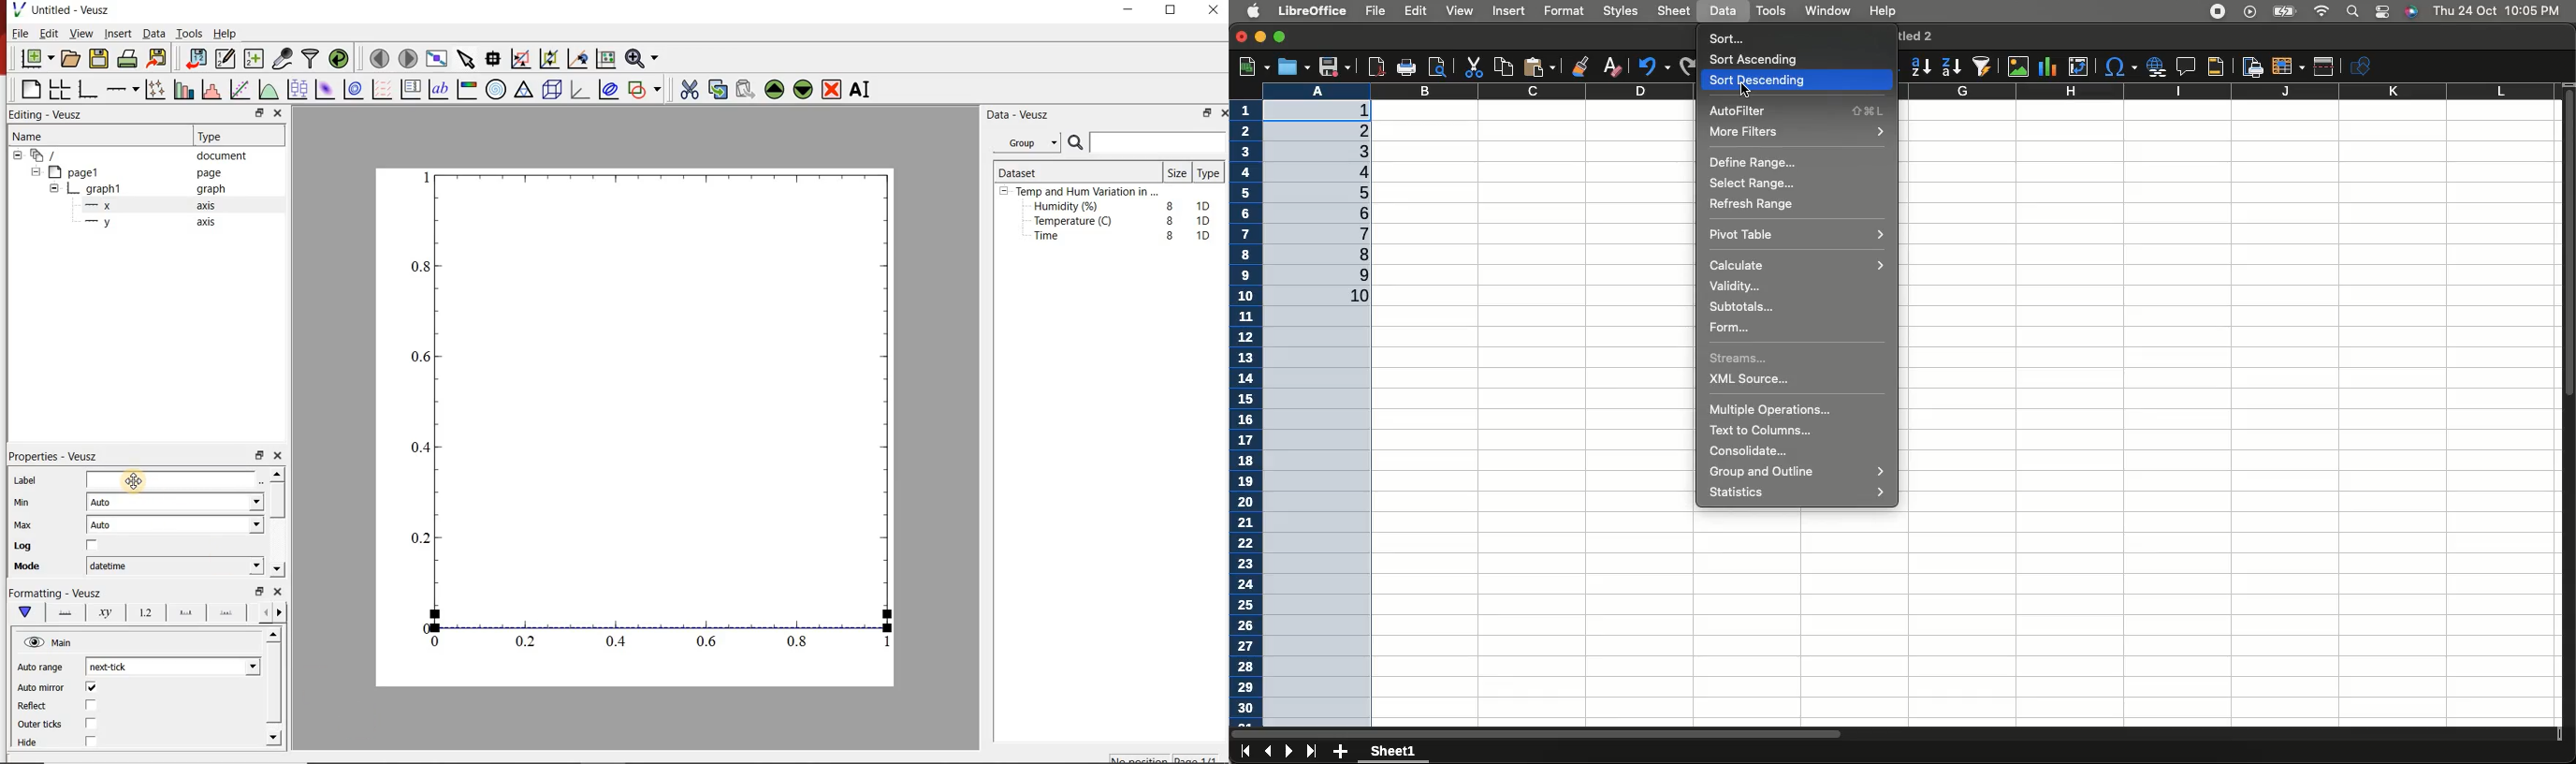  What do you see at coordinates (1374, 10) in the screenshot?
I see `File` at bounding box center [1374, 10].